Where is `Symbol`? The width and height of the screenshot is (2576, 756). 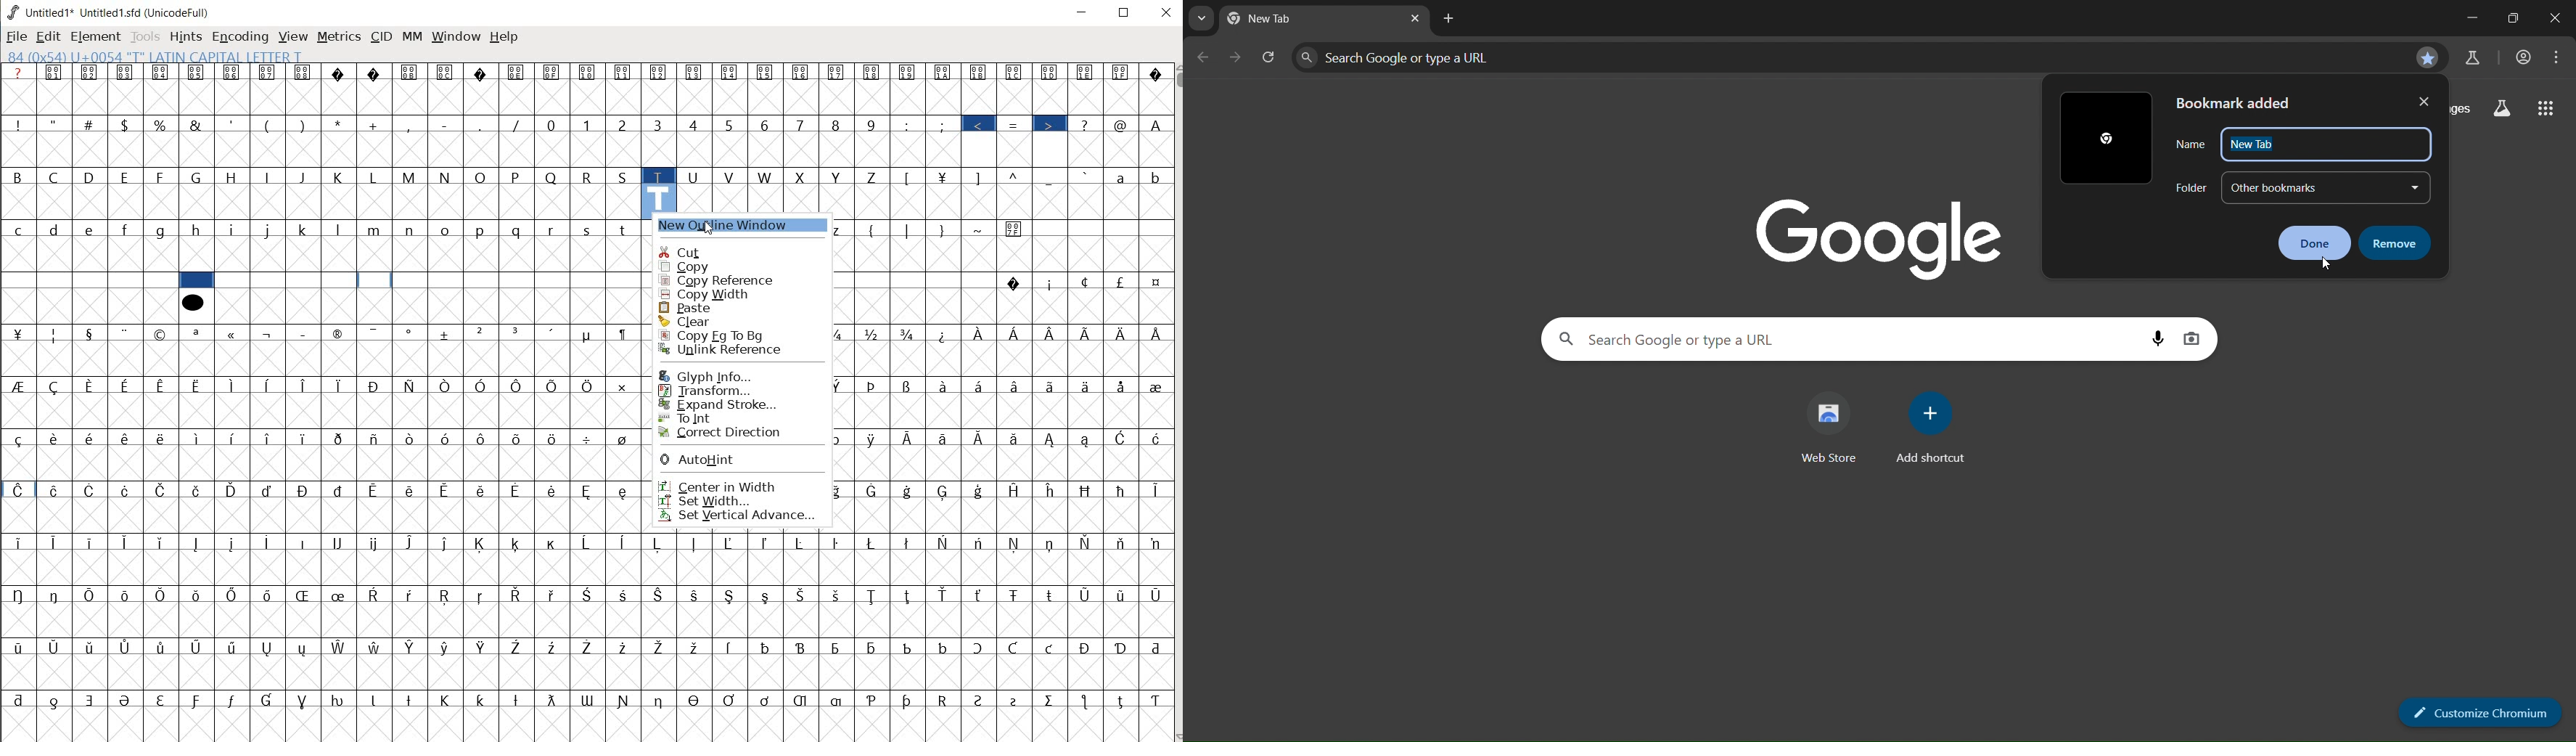
Symbol is located at coordinates (163, 647).